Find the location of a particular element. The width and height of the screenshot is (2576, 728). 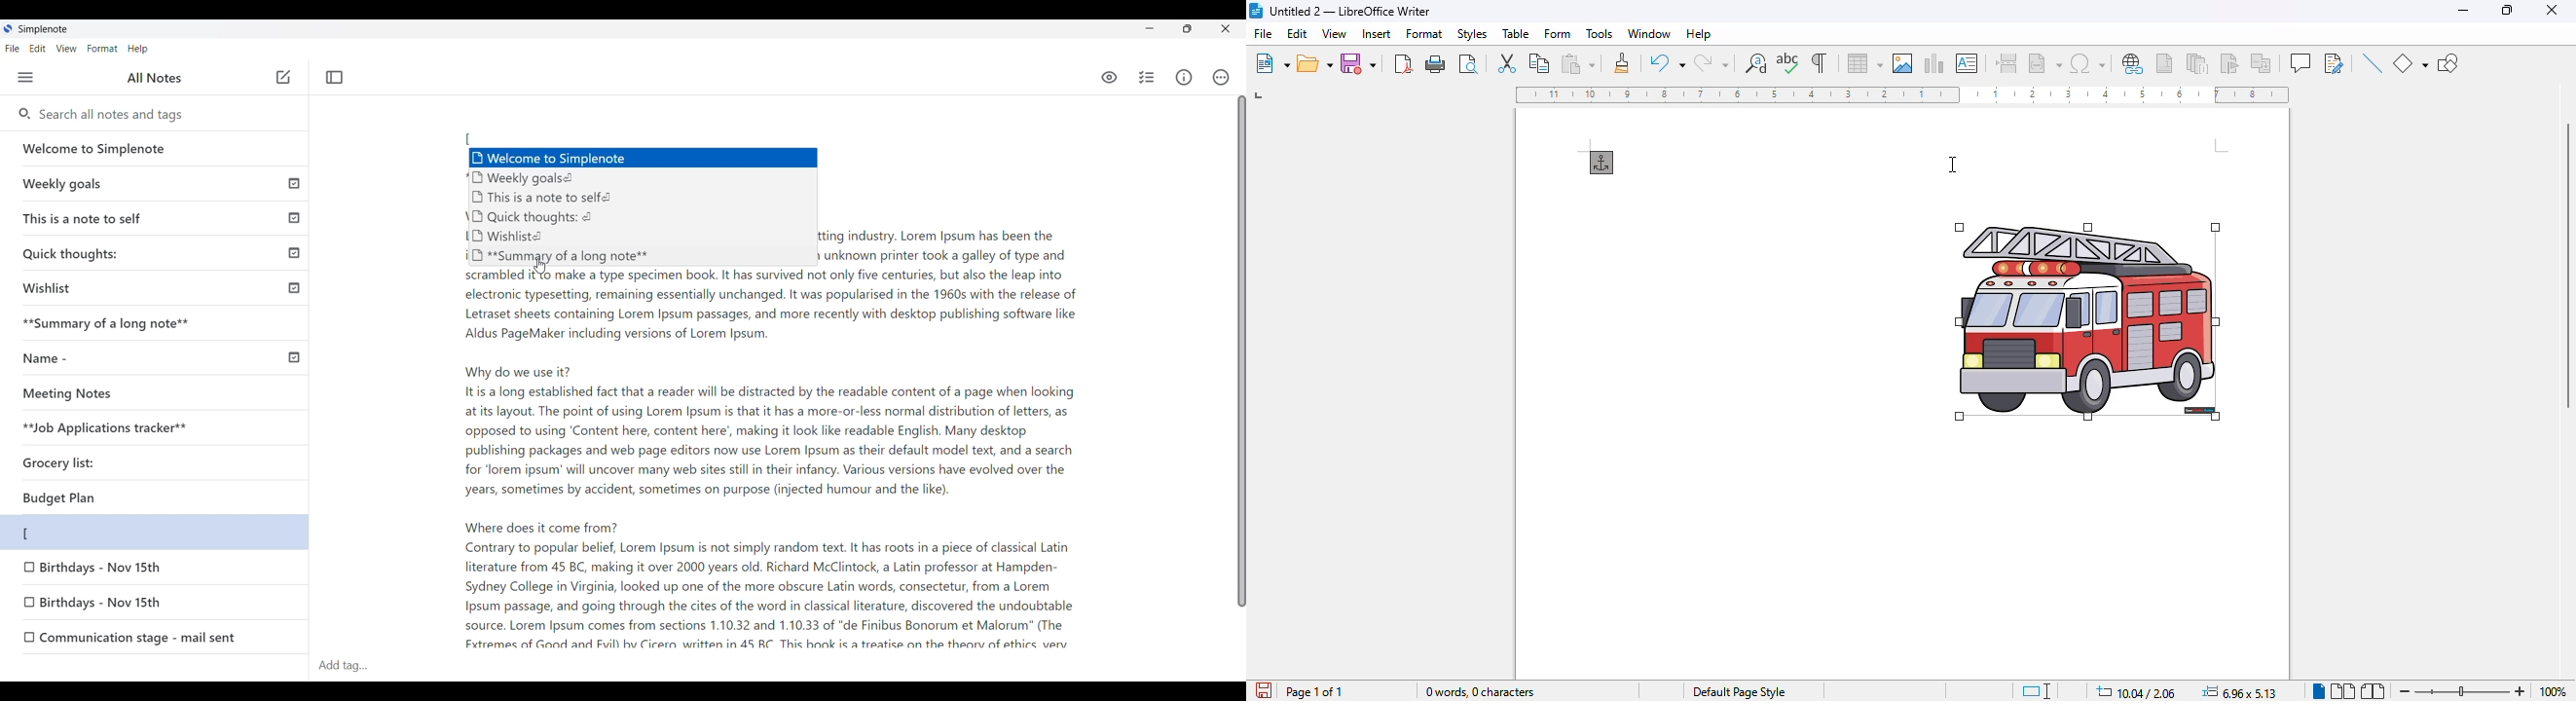

toggle formatting marks is located at coordinates (1821, 62).